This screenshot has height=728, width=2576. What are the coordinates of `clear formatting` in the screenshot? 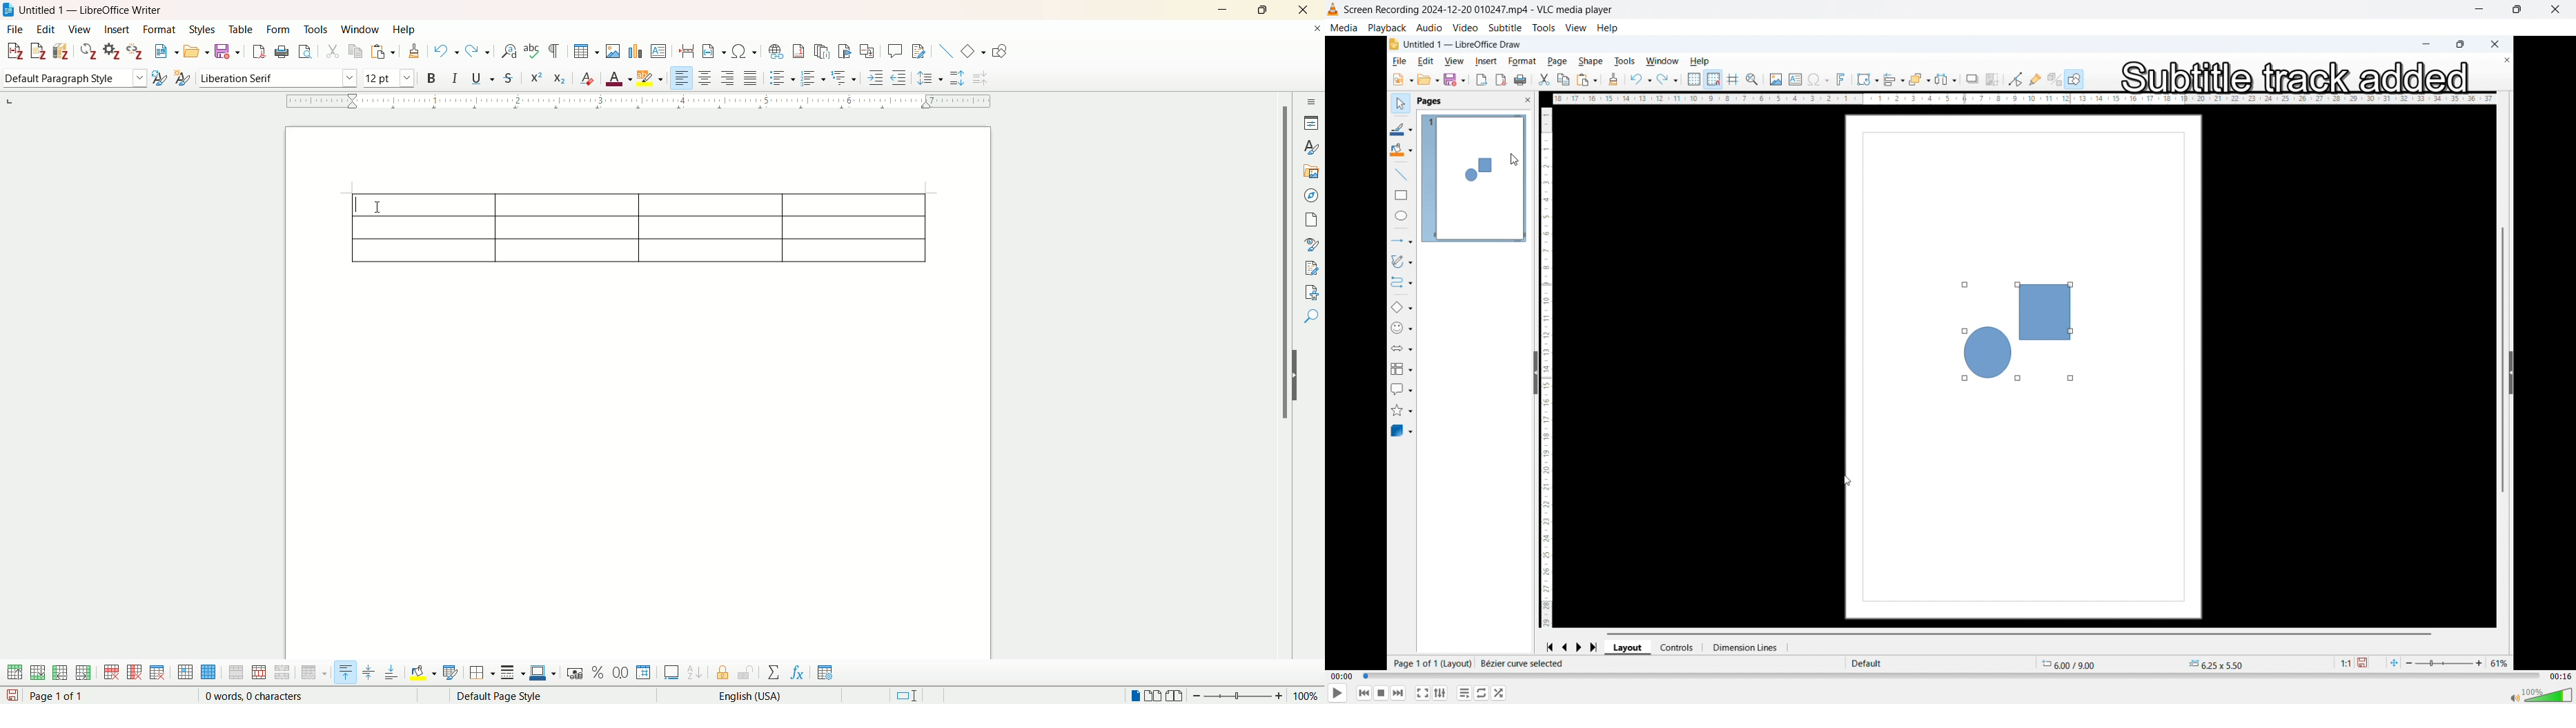 It's located at (586, 79).